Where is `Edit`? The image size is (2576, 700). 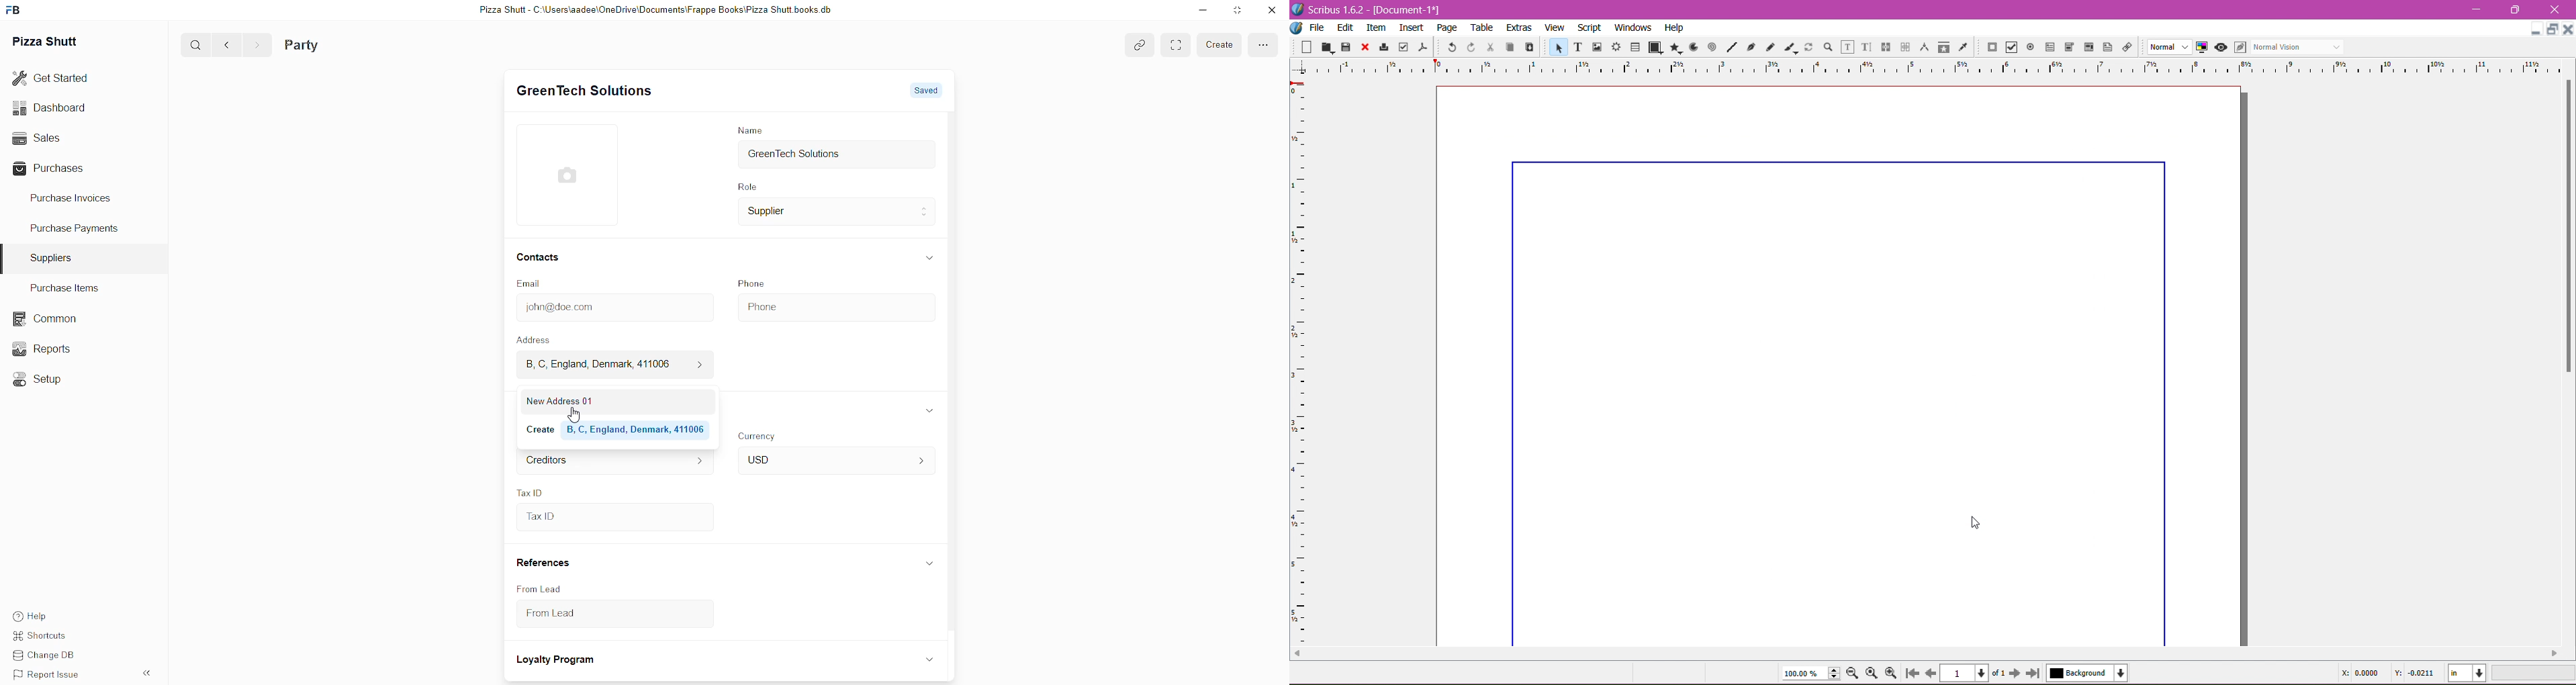 Edit is located at coordinates (1345, 27).